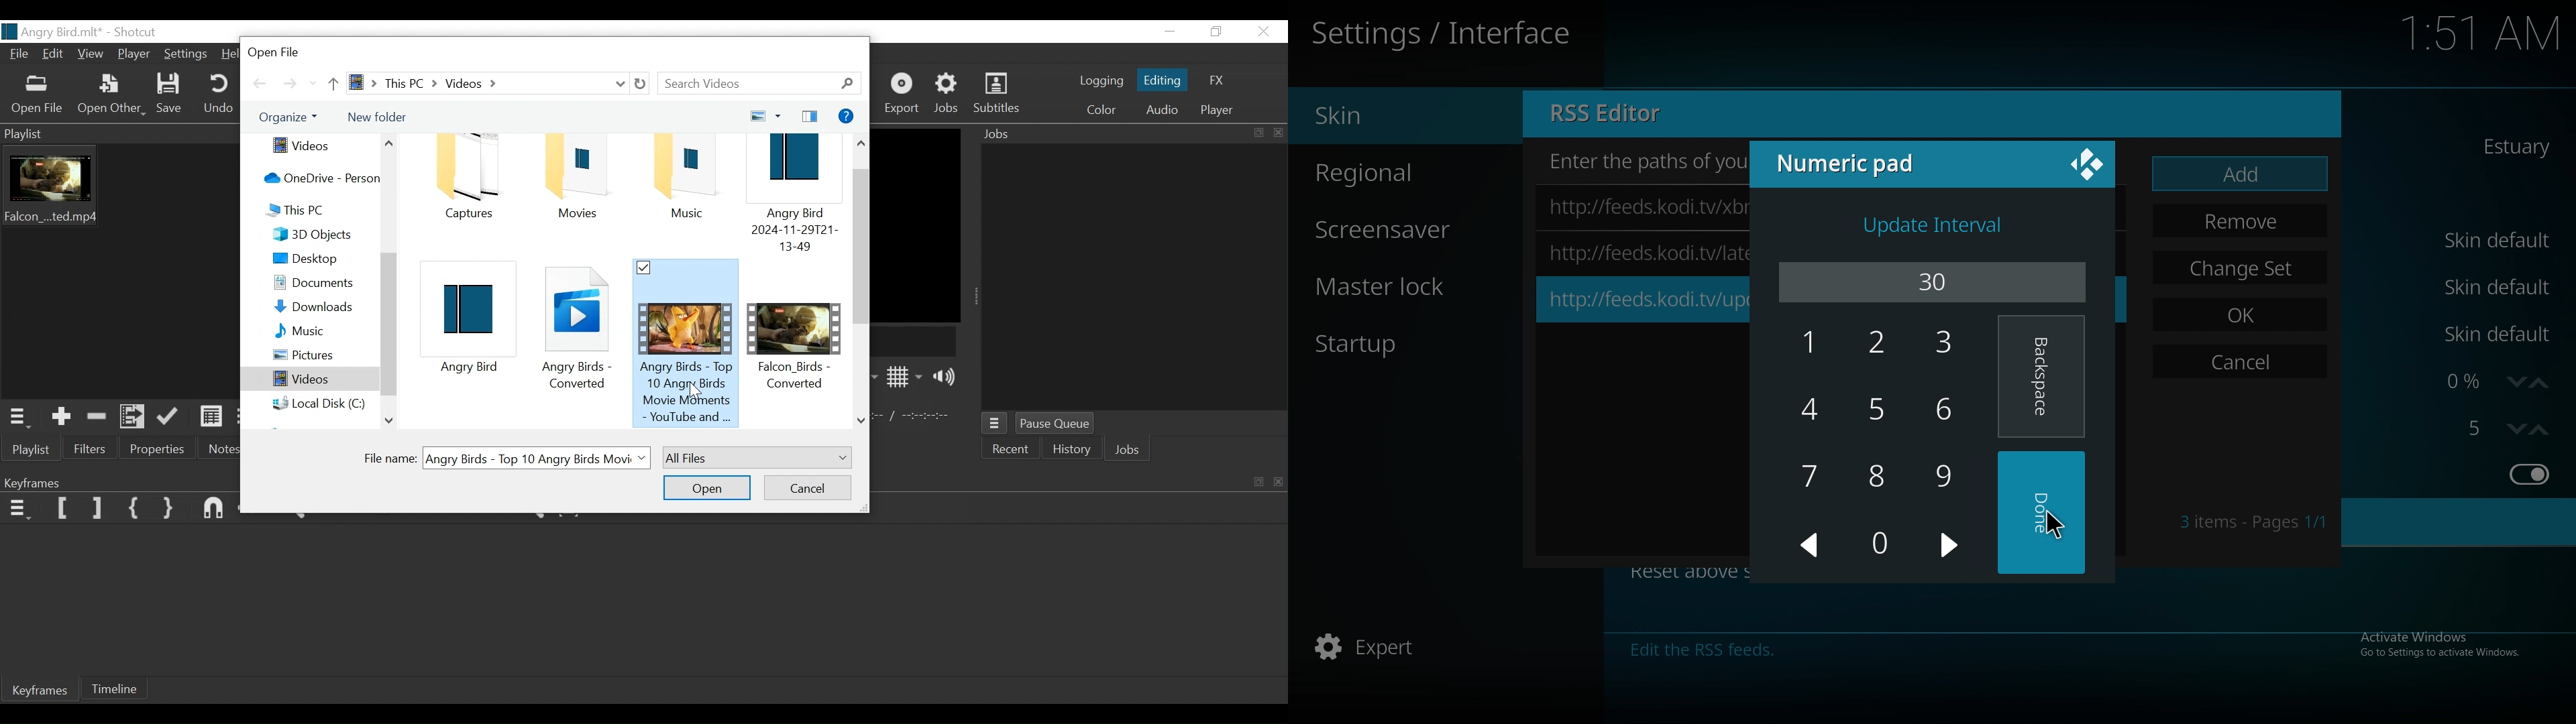 The image size is (2576, 728). I want to click on 9, so click(1943, 477).